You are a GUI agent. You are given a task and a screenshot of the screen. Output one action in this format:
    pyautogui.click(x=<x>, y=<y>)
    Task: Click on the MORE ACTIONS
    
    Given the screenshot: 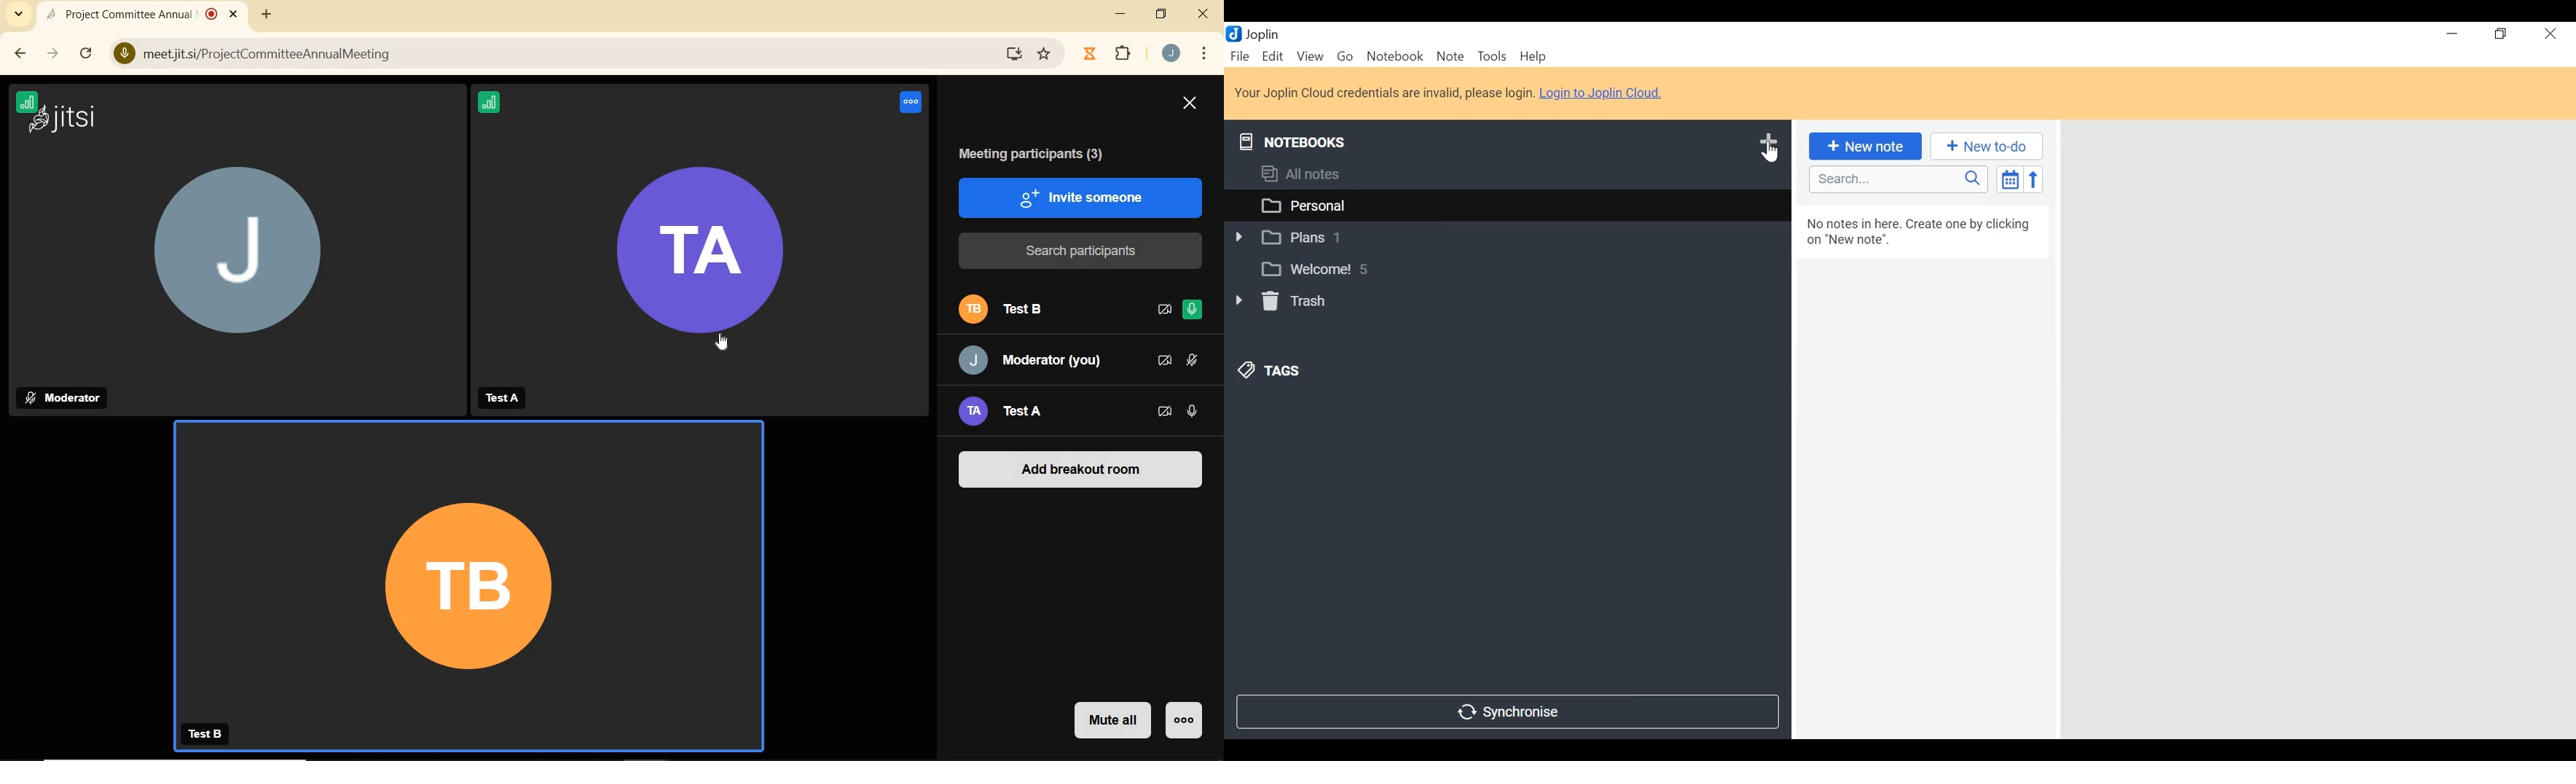 What is the action you would take?
    pyautogui.click(x=1183, y=721)
    